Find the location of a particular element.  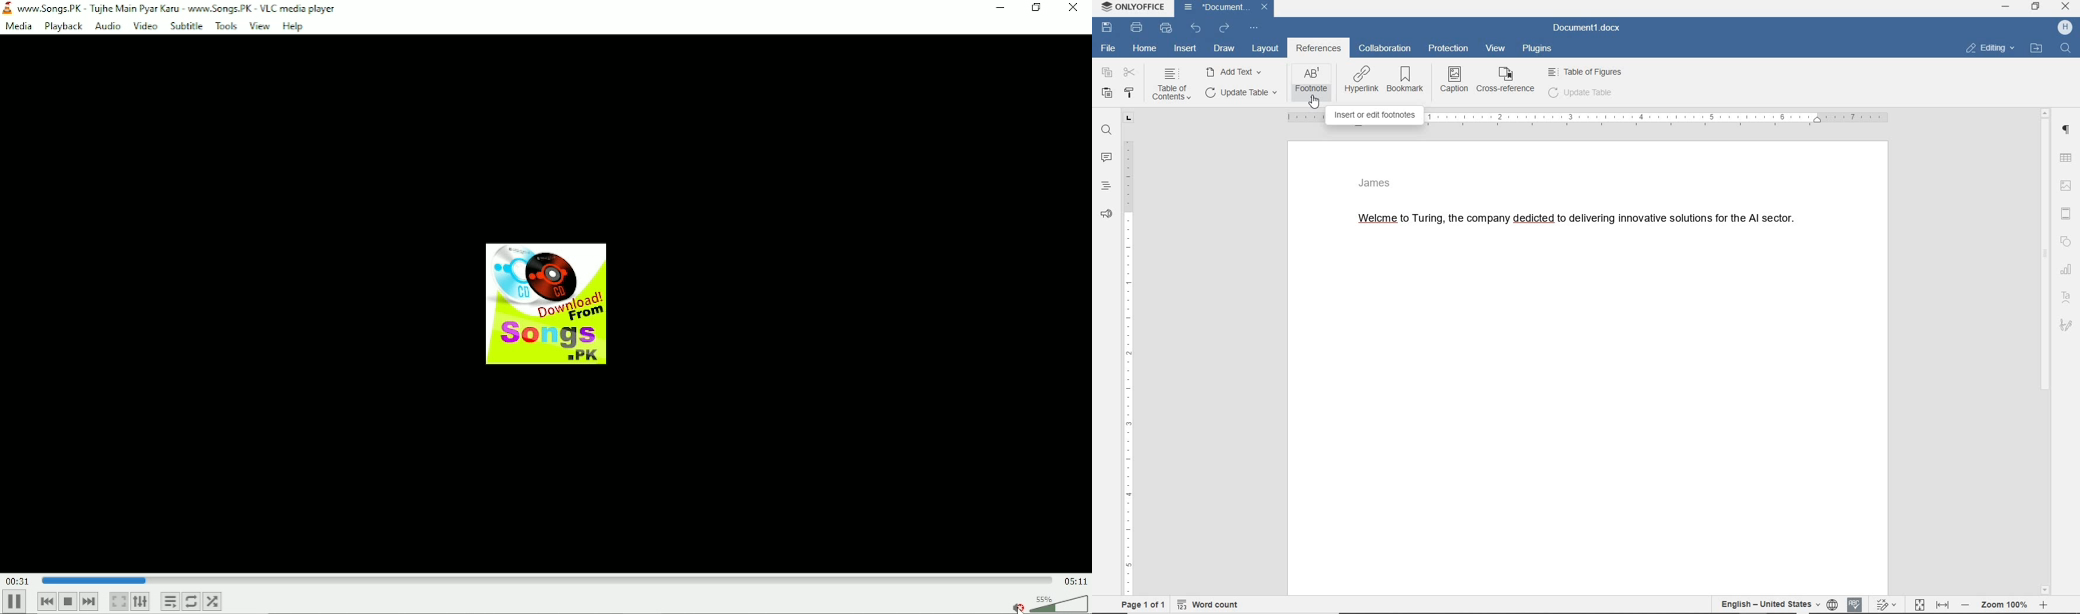

Tools is located at coordinates (226, 26).